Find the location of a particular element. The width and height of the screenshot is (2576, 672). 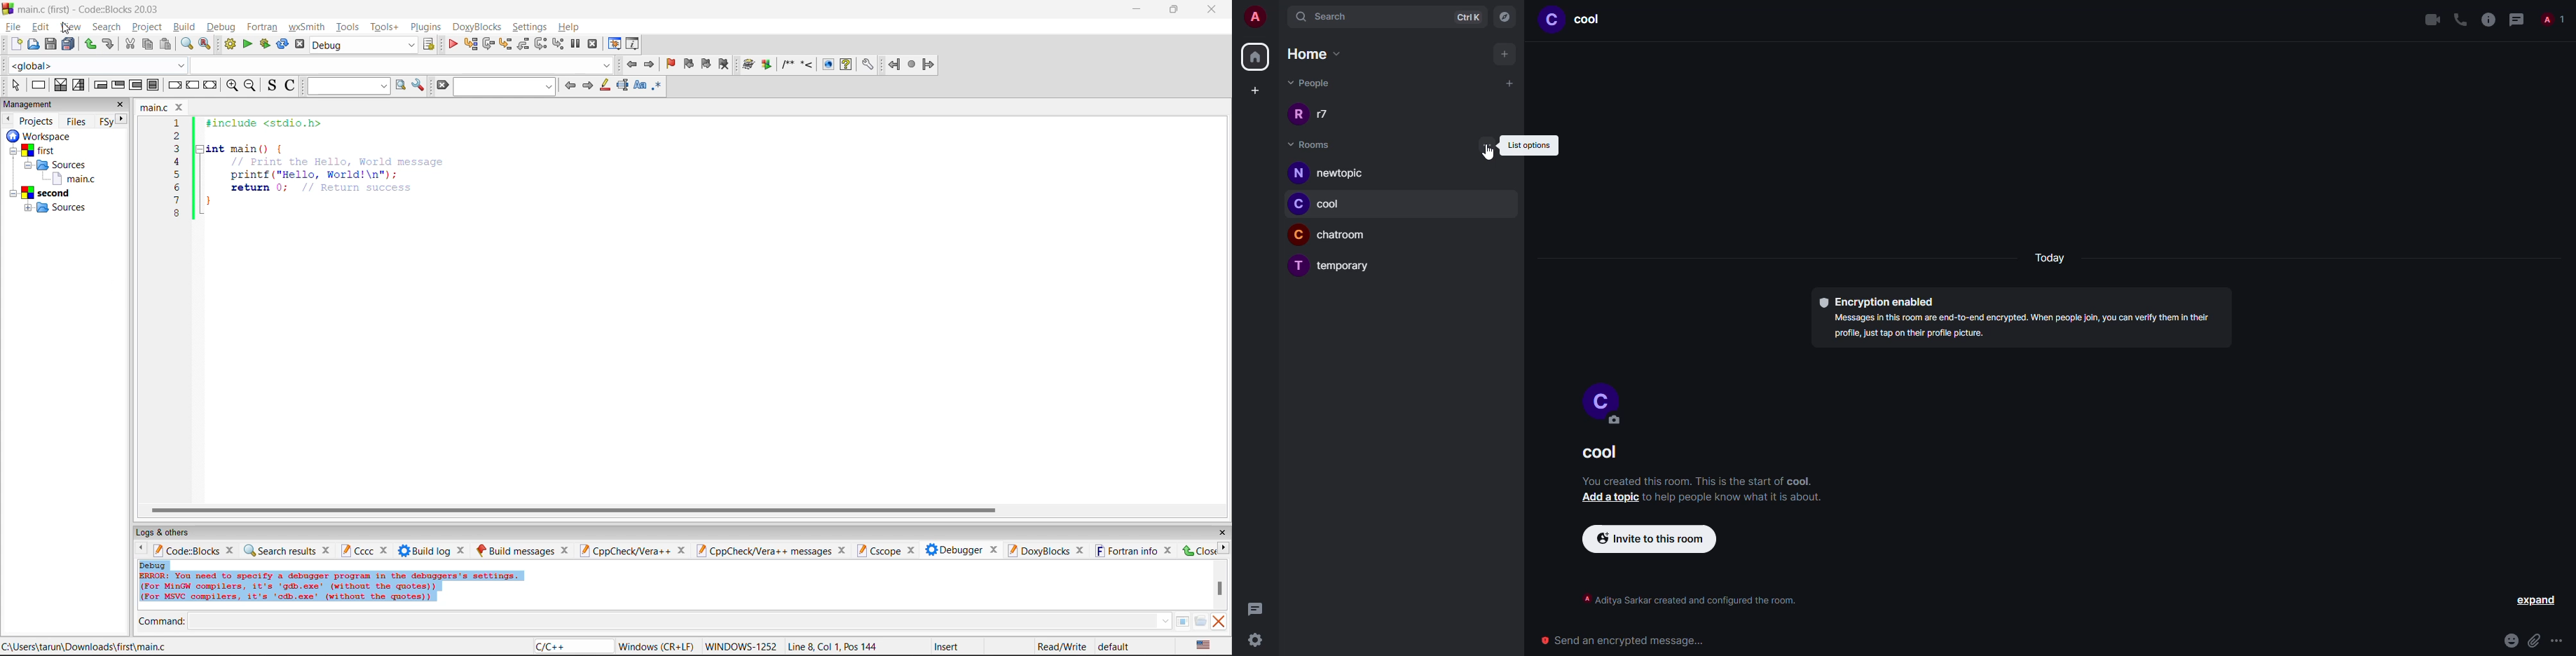

close is located at coordinates (122, 105).